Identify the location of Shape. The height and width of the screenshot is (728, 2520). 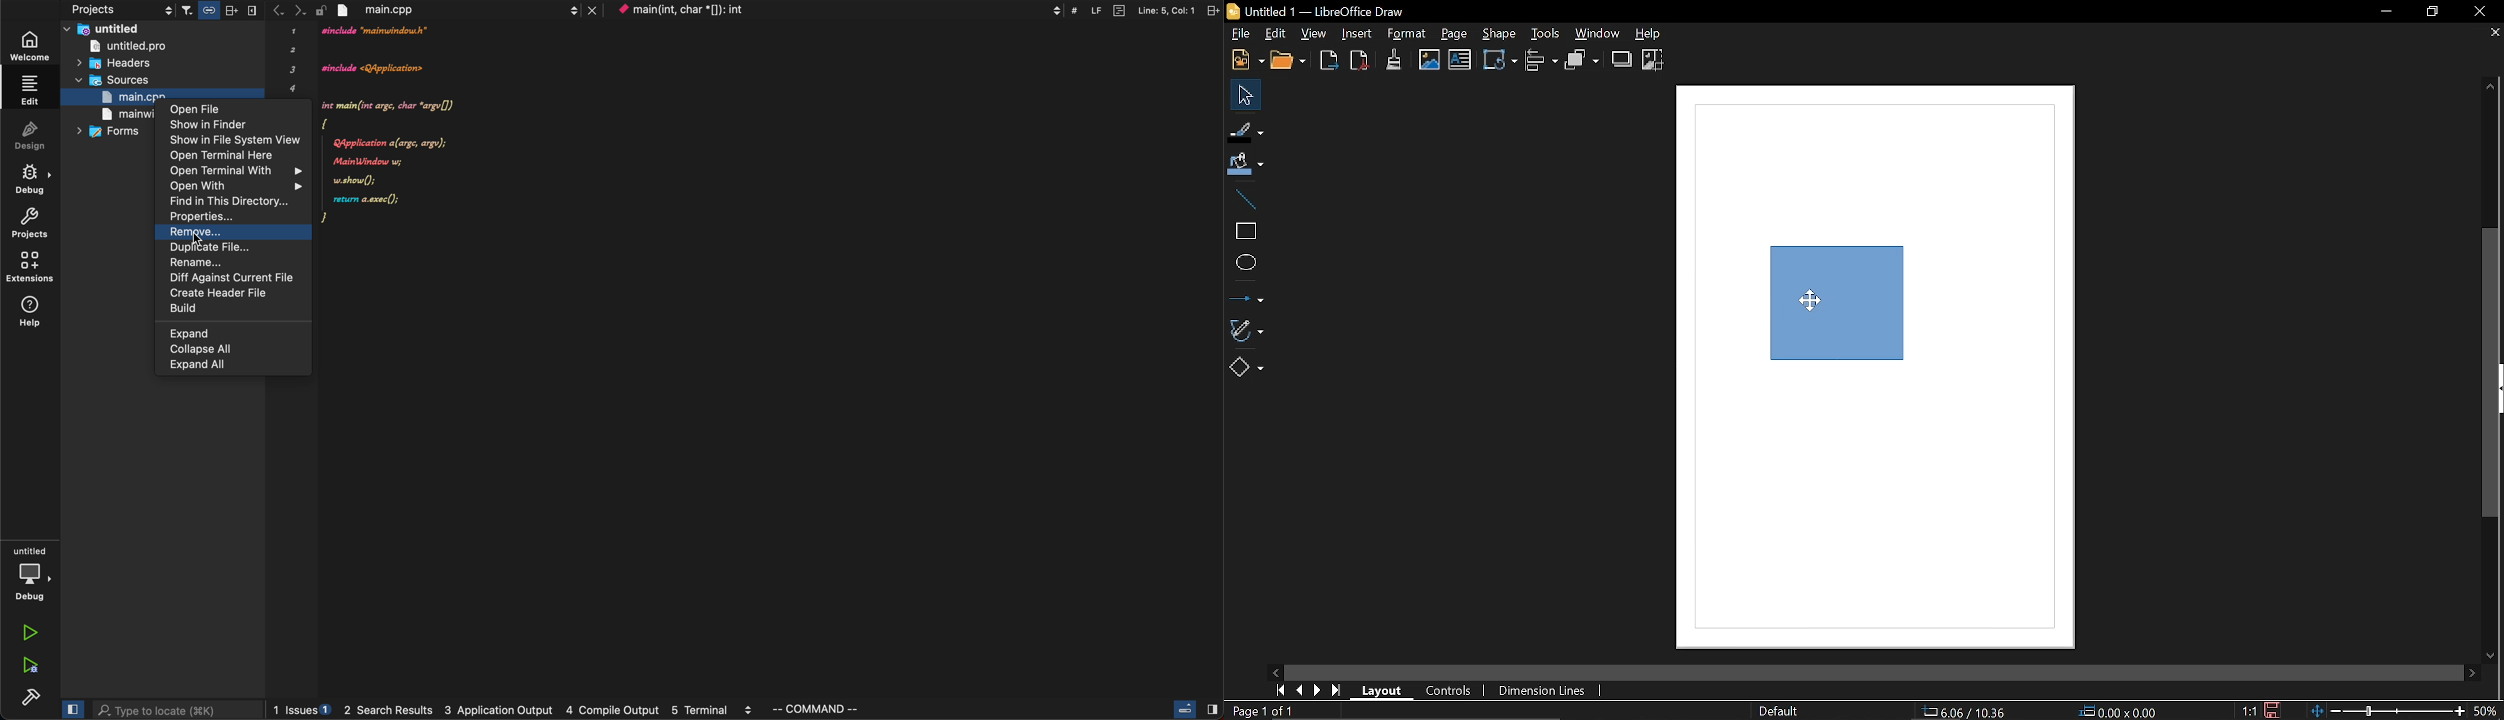
(1500, 33).